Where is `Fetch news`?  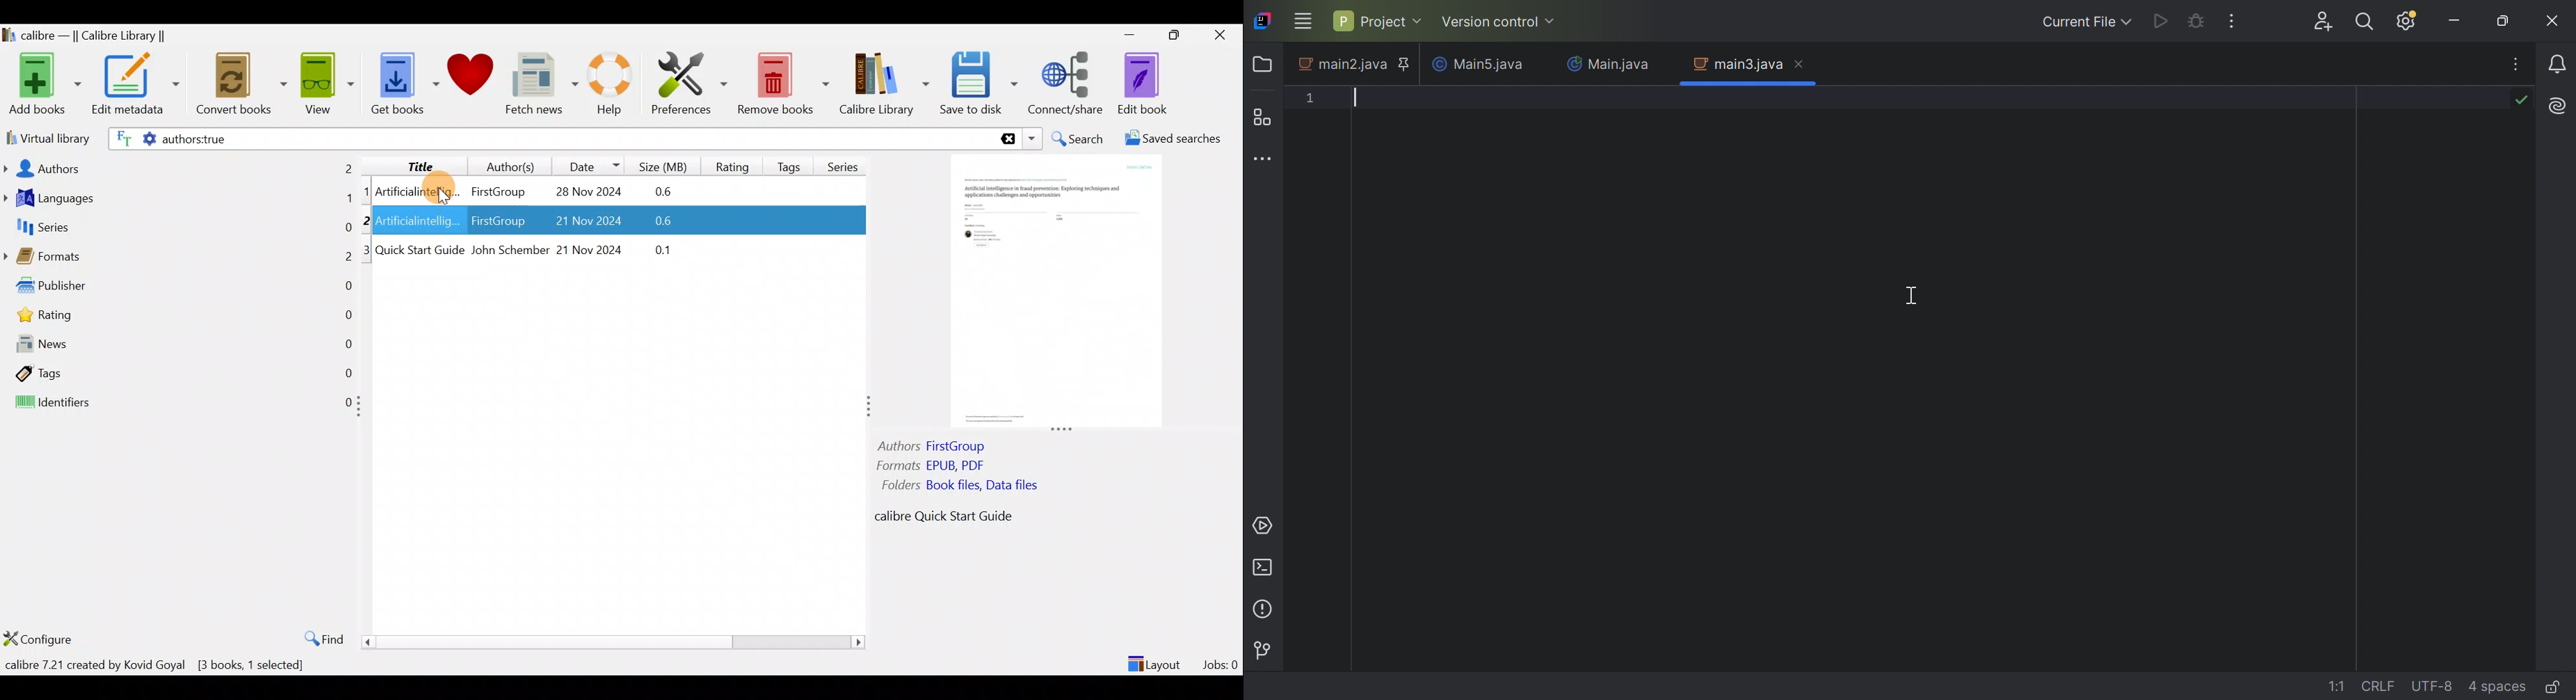 Fetch news is located at coordinates (539, 87).